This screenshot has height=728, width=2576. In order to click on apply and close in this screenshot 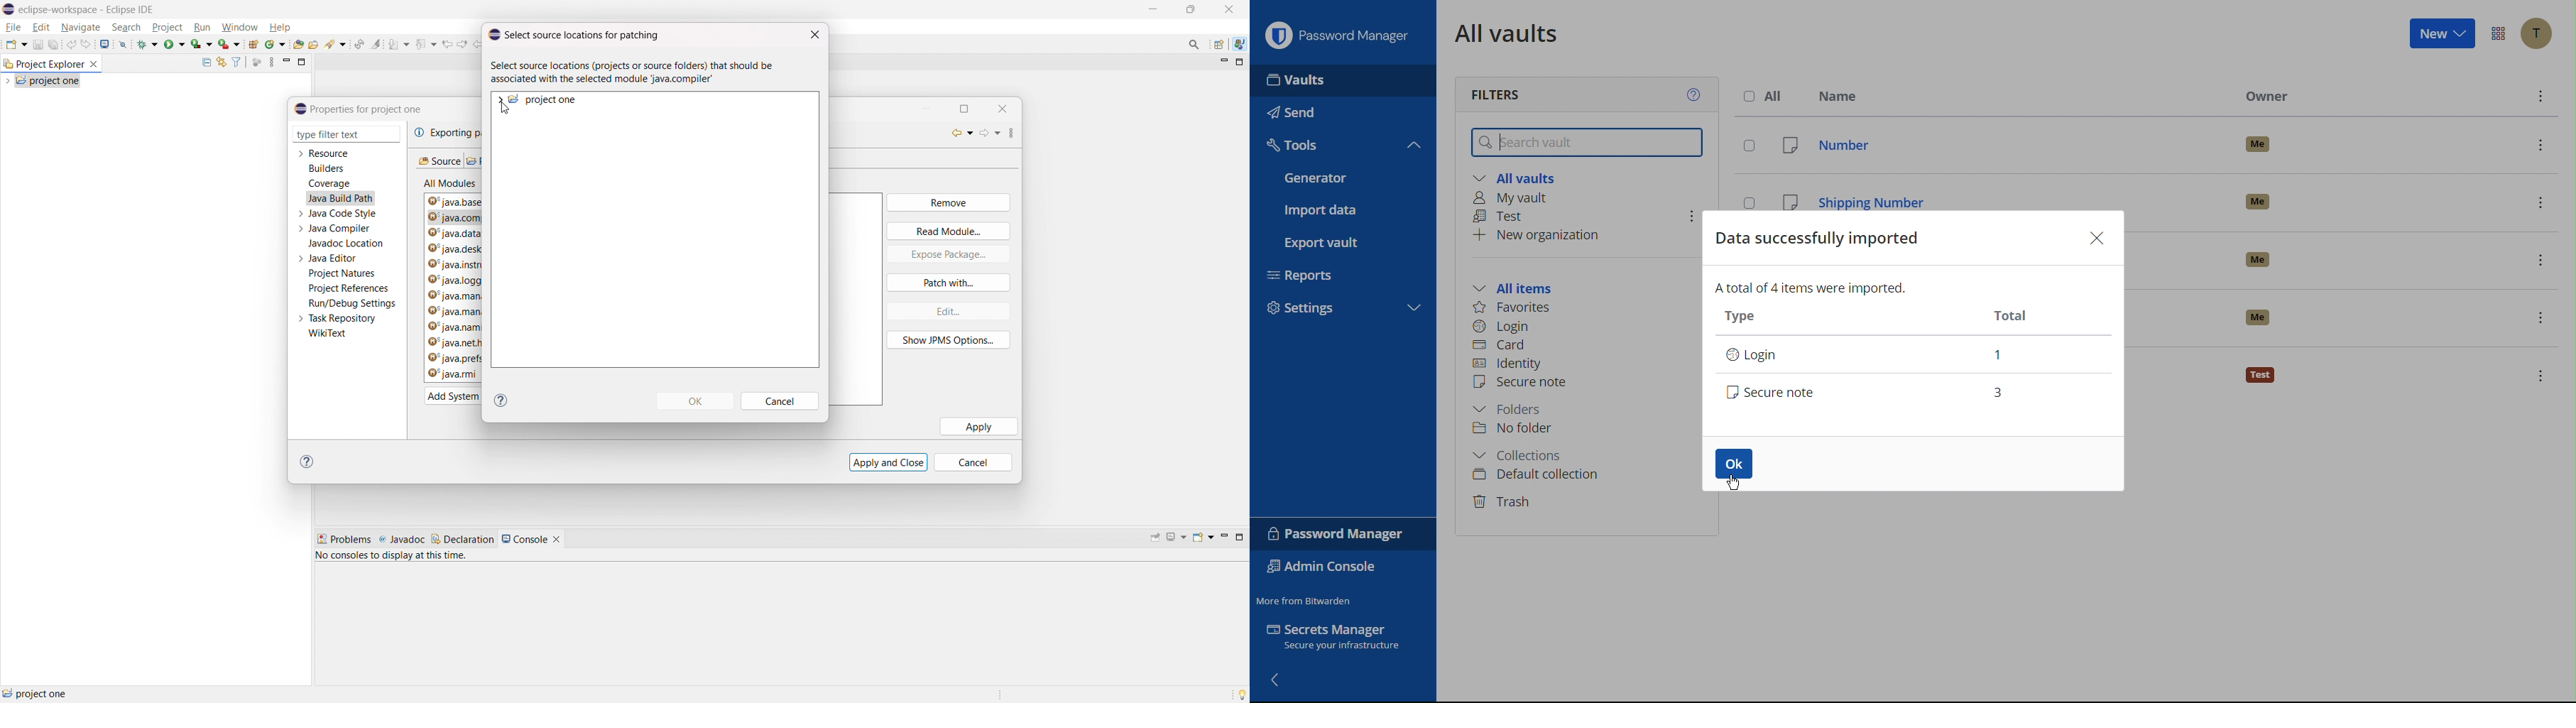, I will do `click(888, 462)`.